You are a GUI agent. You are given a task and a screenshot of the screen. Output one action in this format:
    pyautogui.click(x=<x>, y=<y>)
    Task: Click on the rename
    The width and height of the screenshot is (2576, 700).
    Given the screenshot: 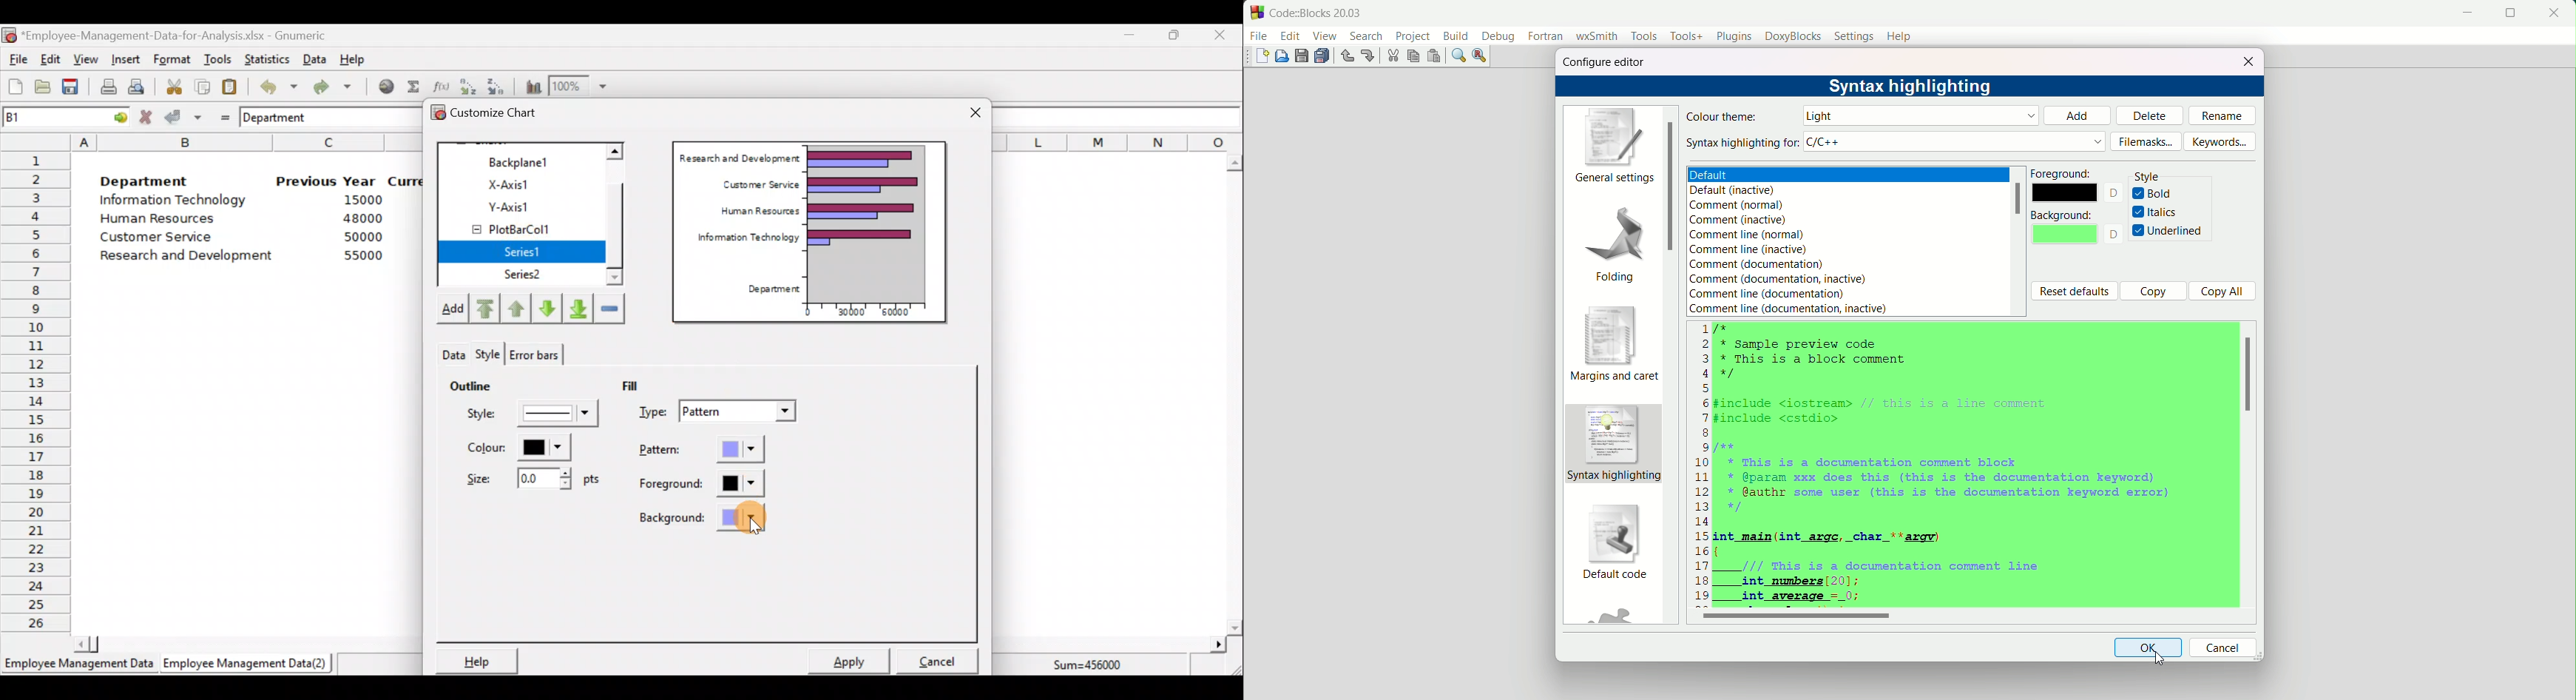 What is the action you would take?
    pyautogui.click(x=2219, y=115)
    